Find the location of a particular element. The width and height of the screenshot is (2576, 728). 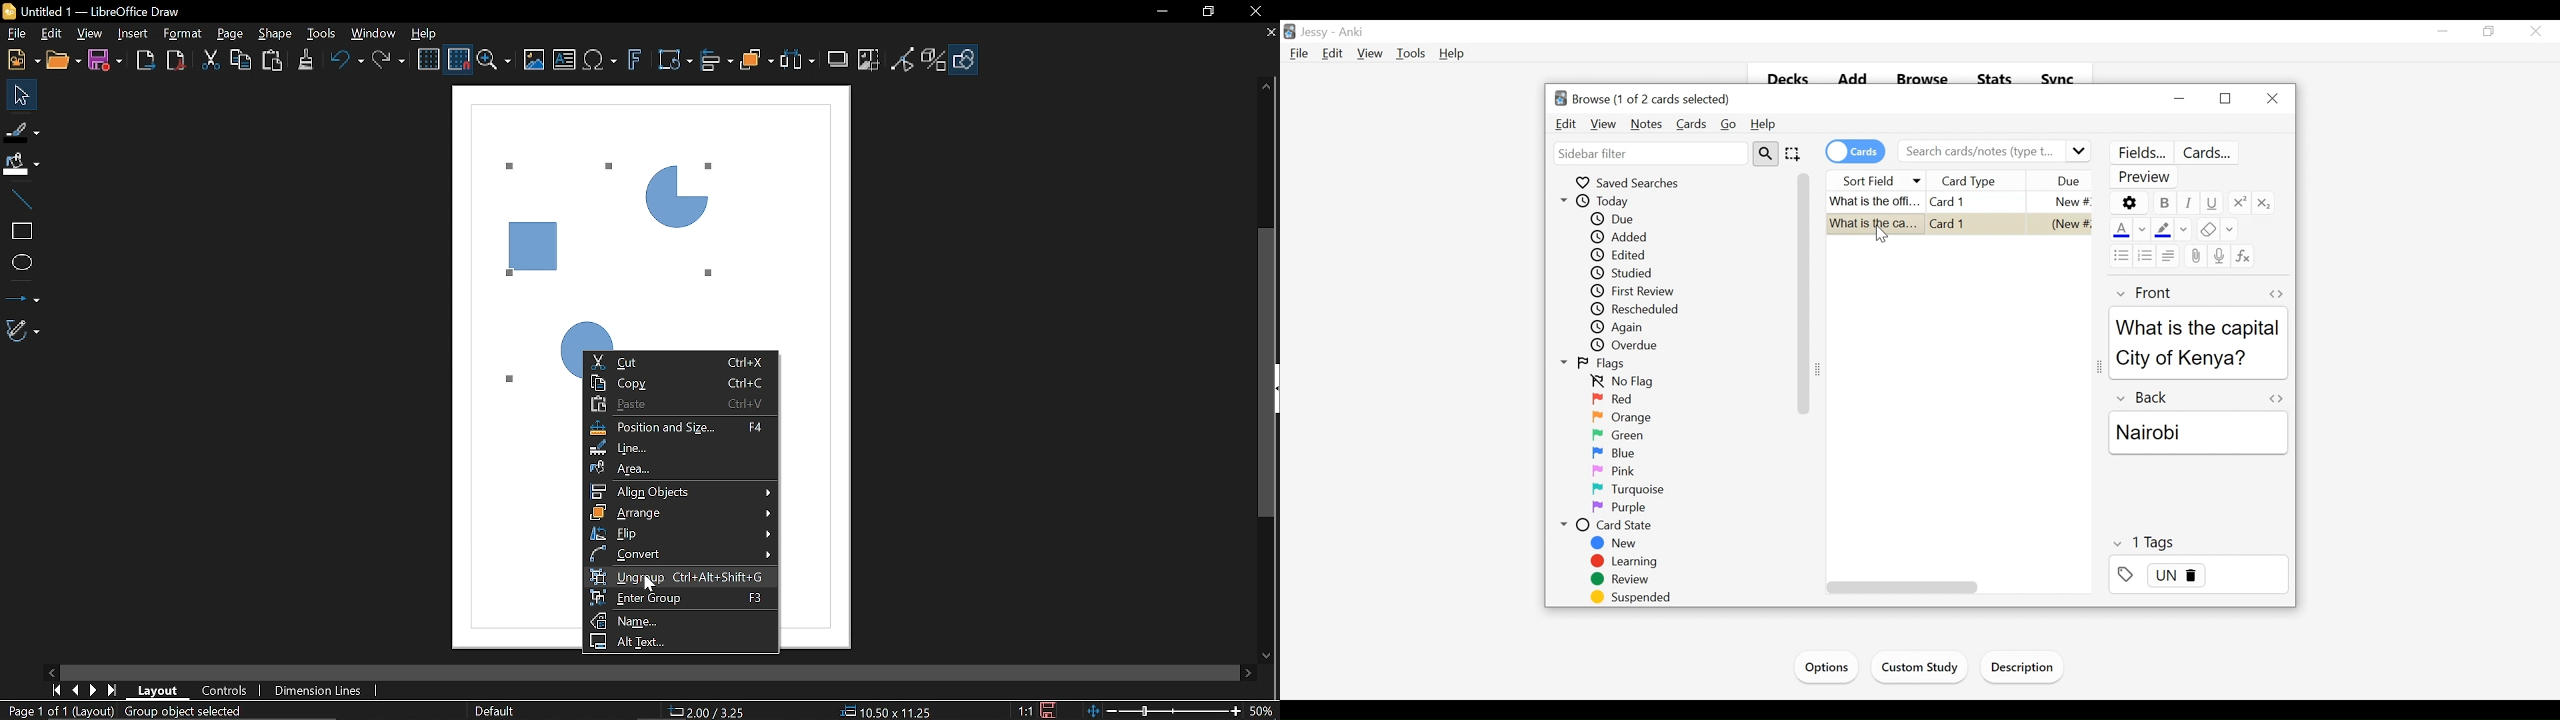

Fill color is located at coordinates (21, 163).